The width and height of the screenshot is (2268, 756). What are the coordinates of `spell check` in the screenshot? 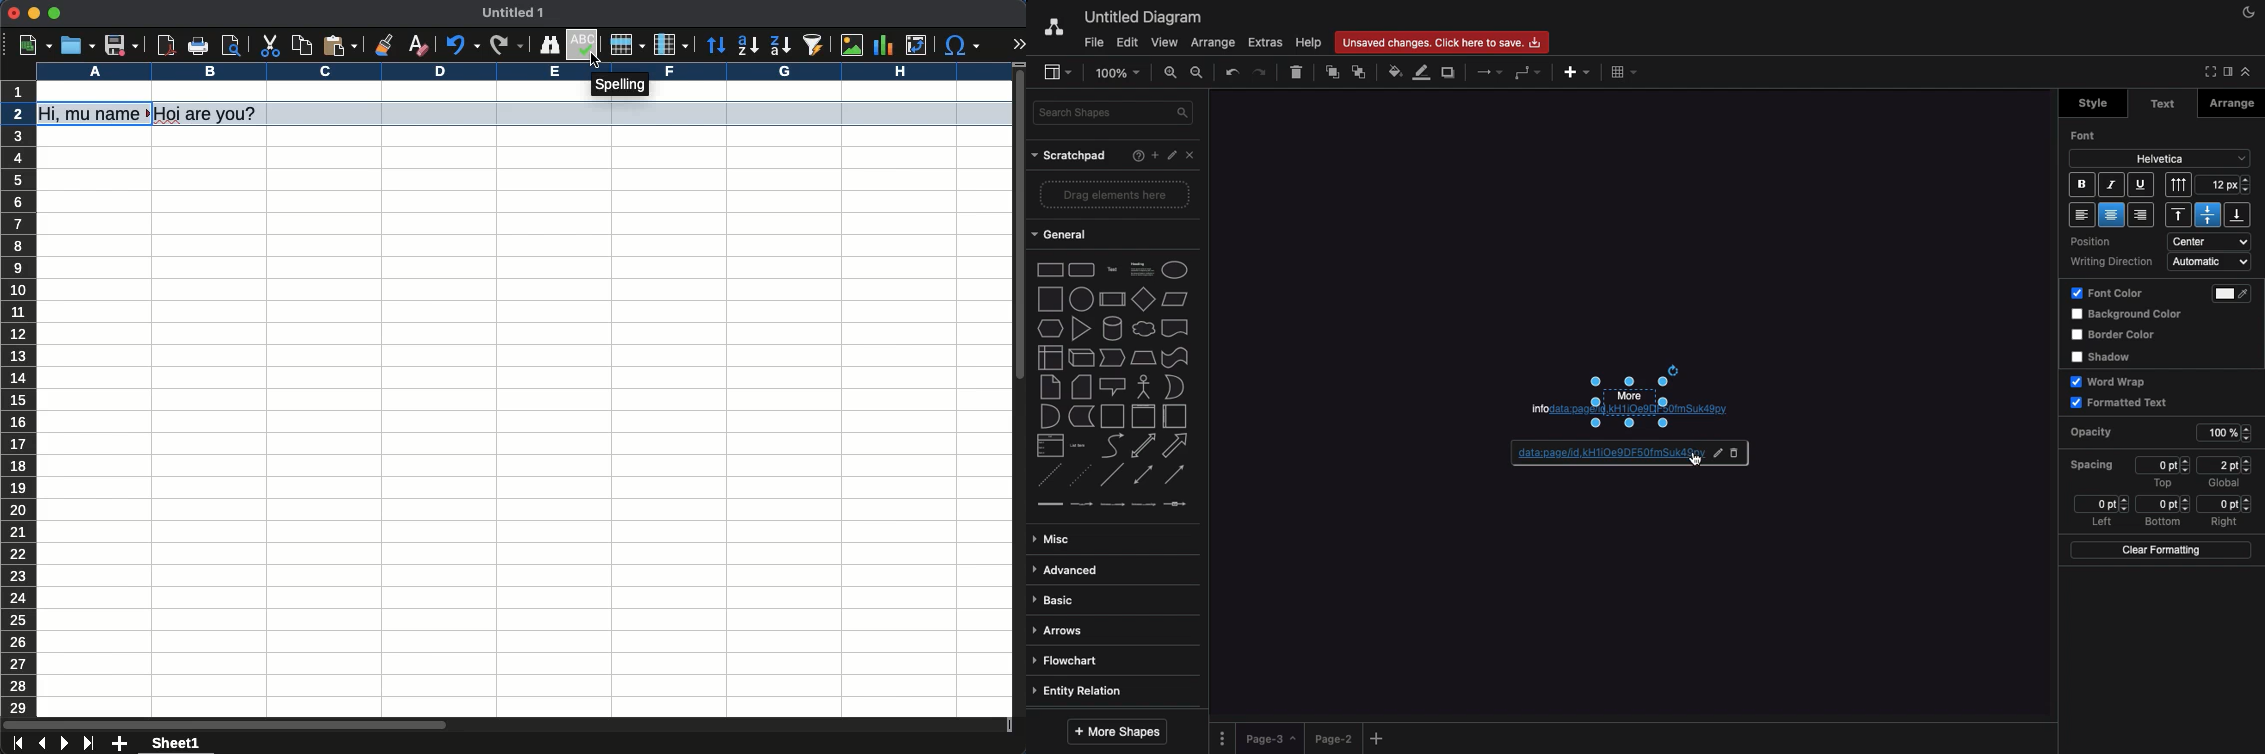 It's located at (584, 45).